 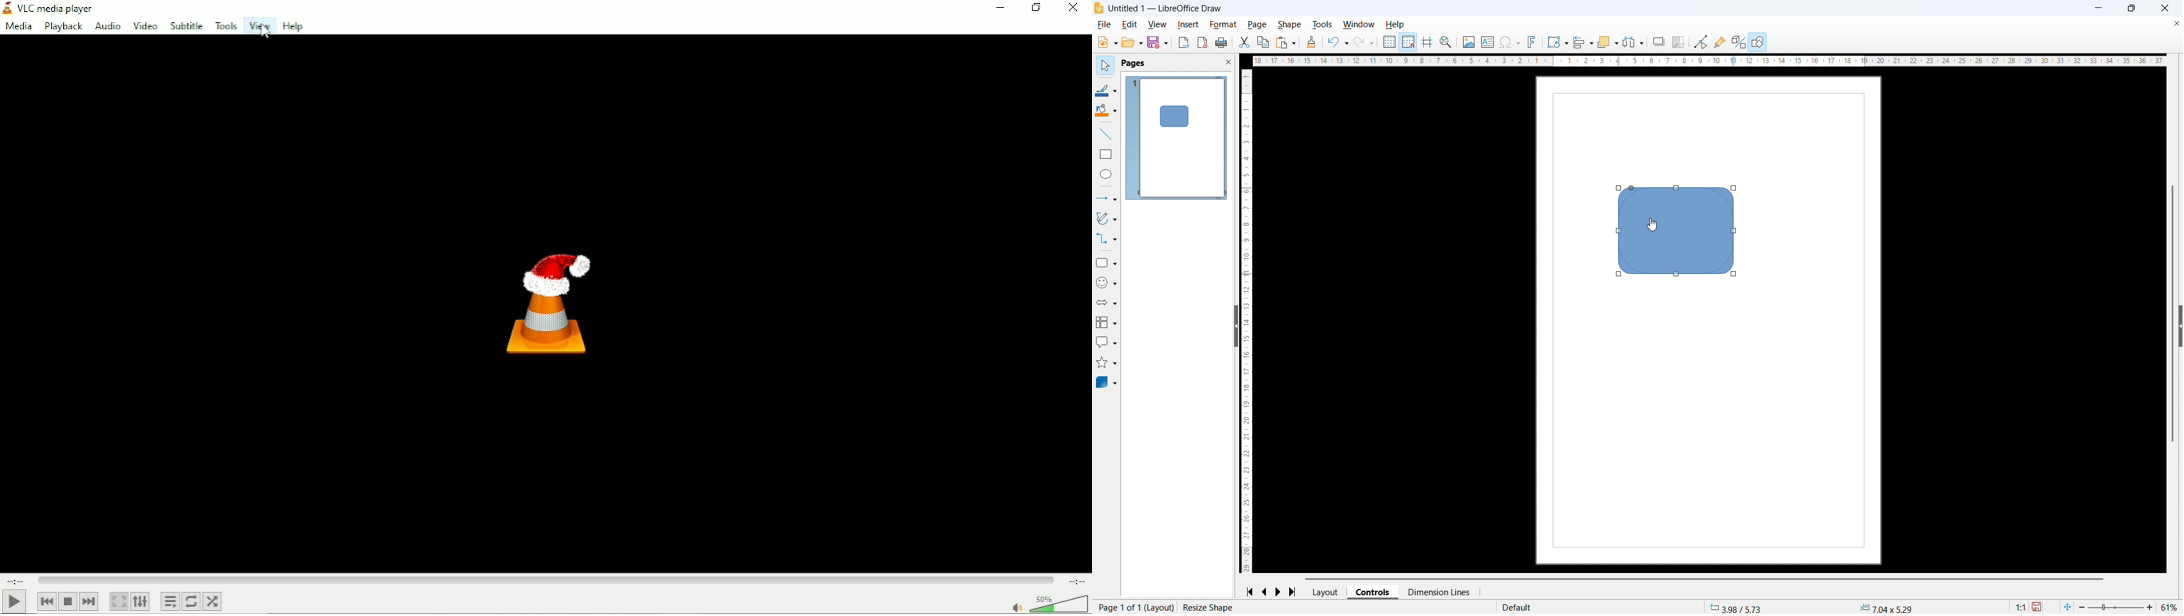 What do you see at coordinates (2170, 607) in the screenshot?
I see `61%` at bounding box center [2170, 607].